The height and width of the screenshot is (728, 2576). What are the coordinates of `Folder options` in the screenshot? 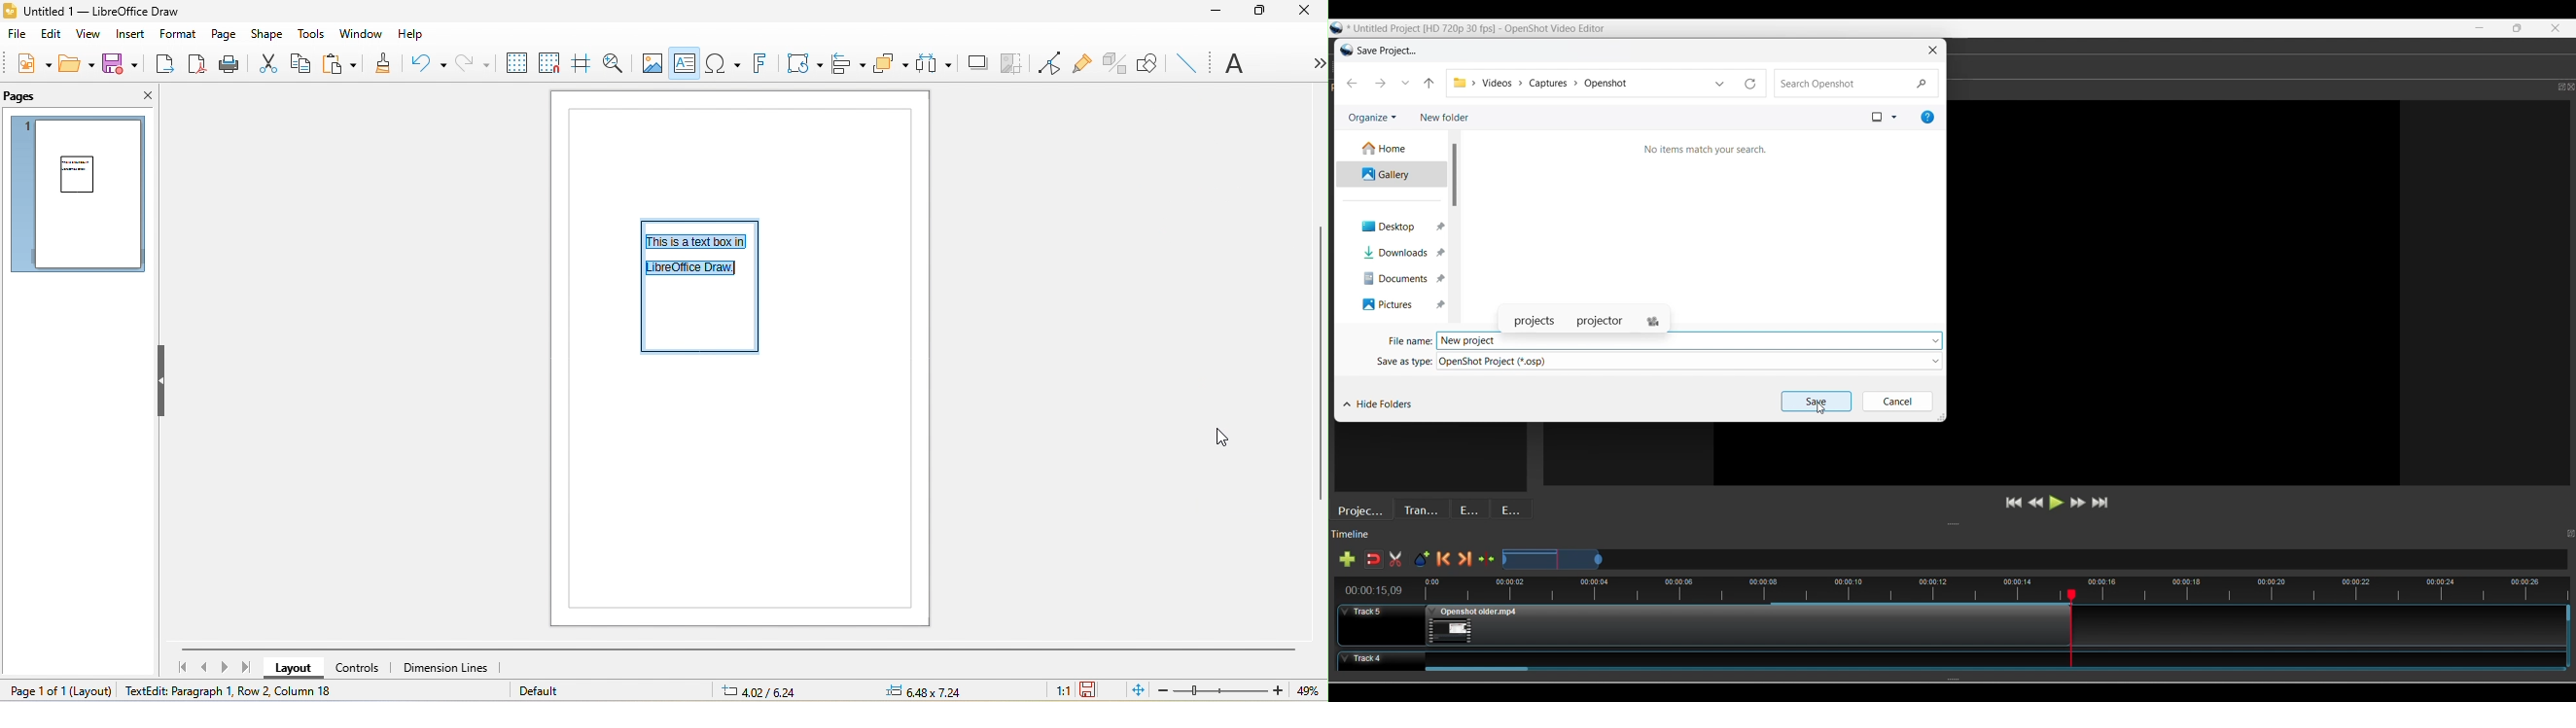 It's located at (1936, 361).